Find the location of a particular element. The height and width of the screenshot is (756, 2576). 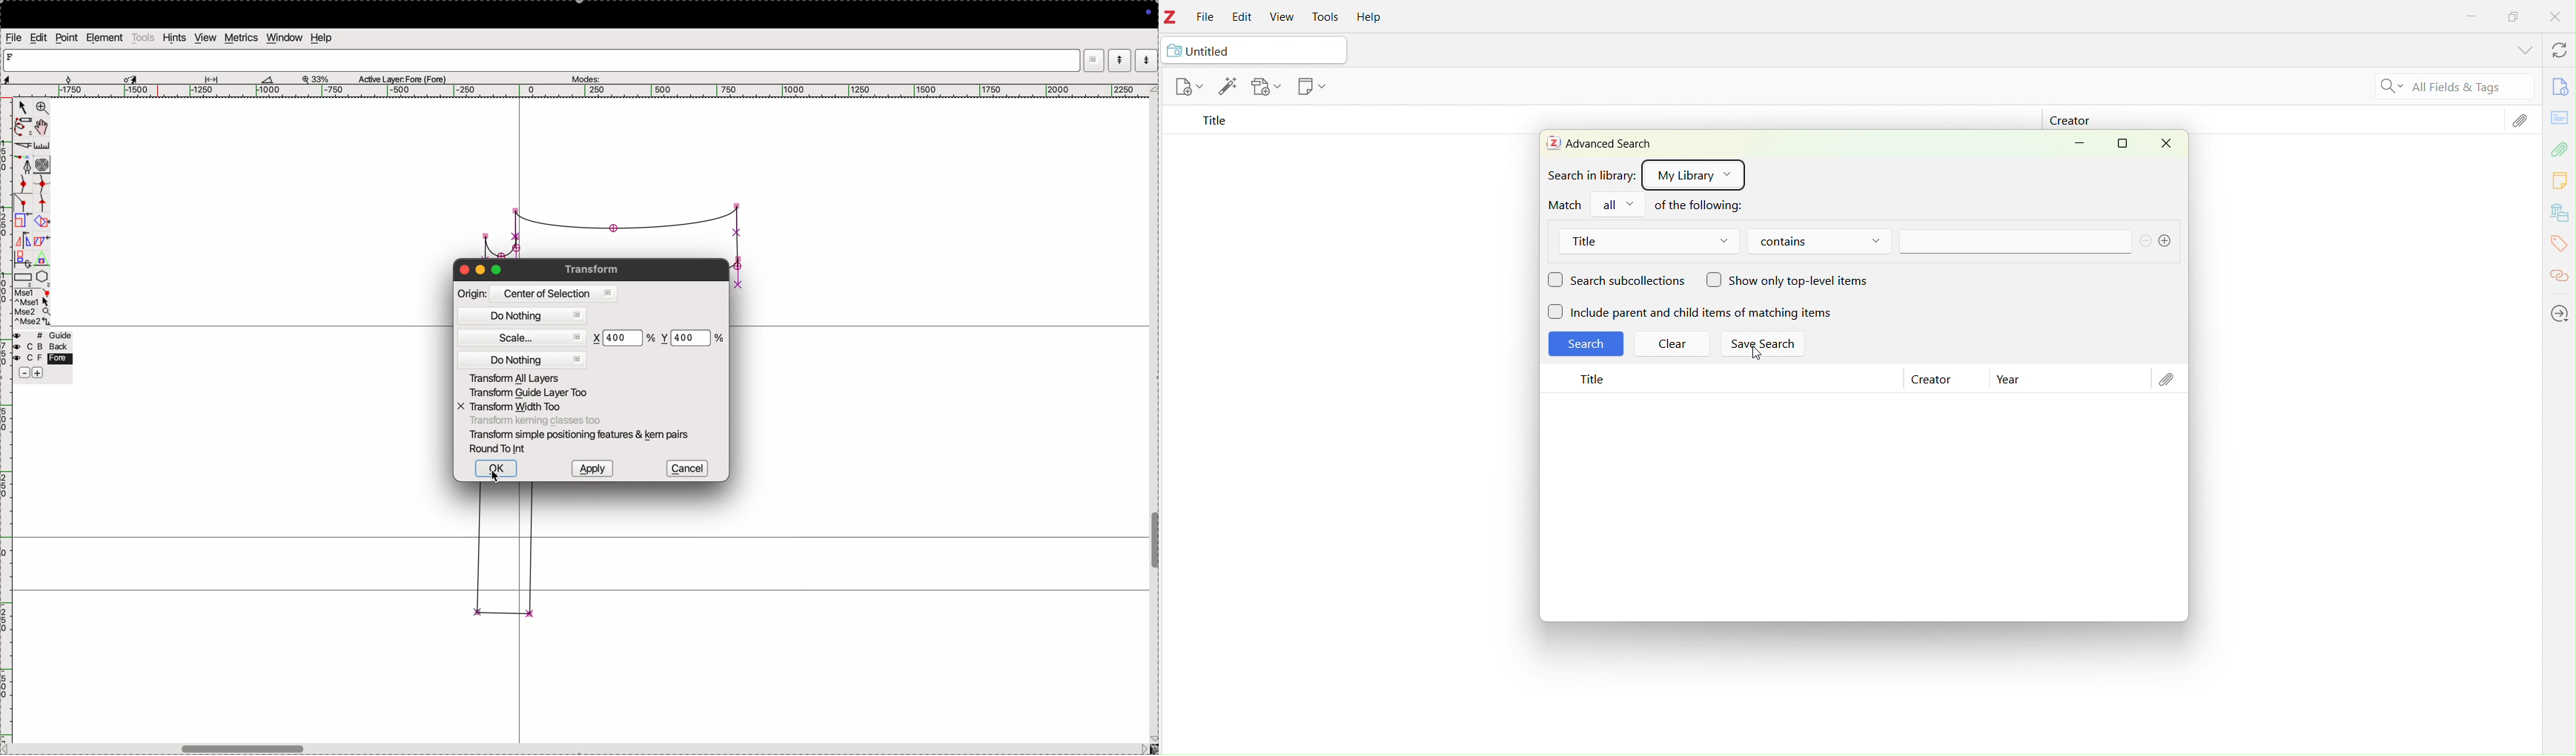

line is located at coordinates (24, 205).